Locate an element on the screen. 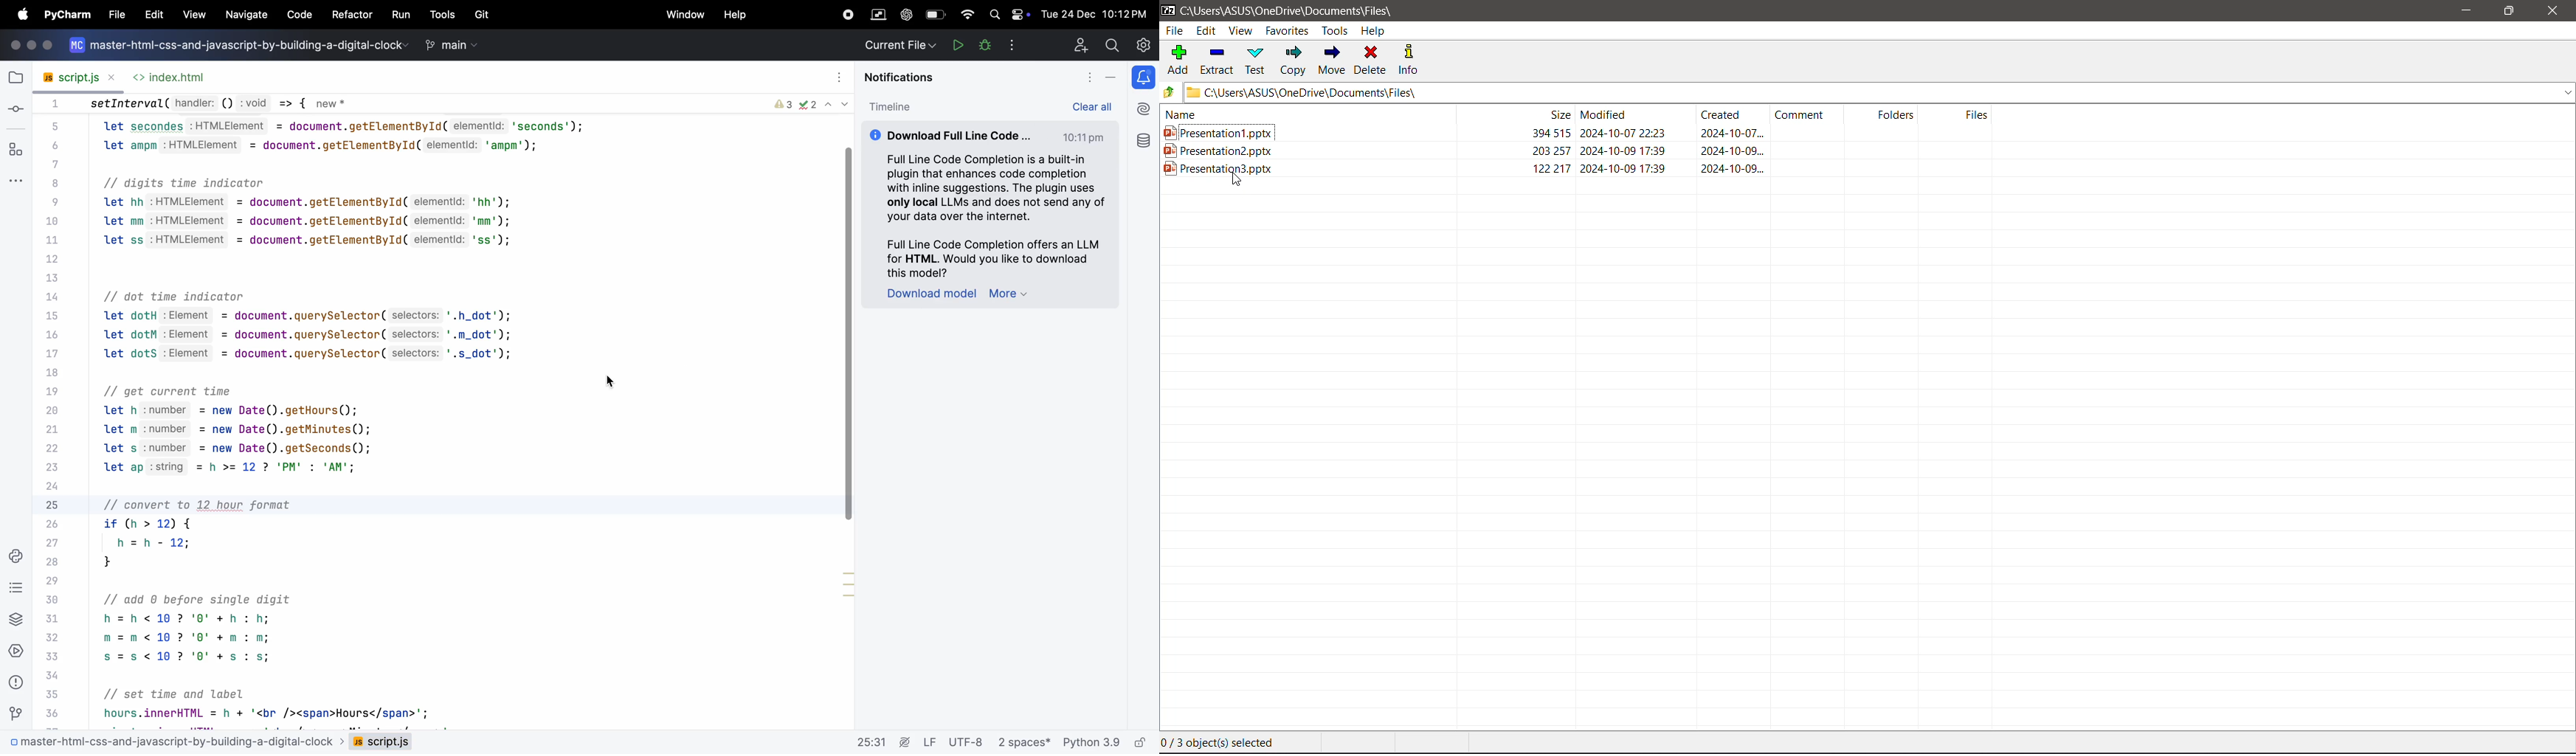  bugs is located at coordinates (982, 45).